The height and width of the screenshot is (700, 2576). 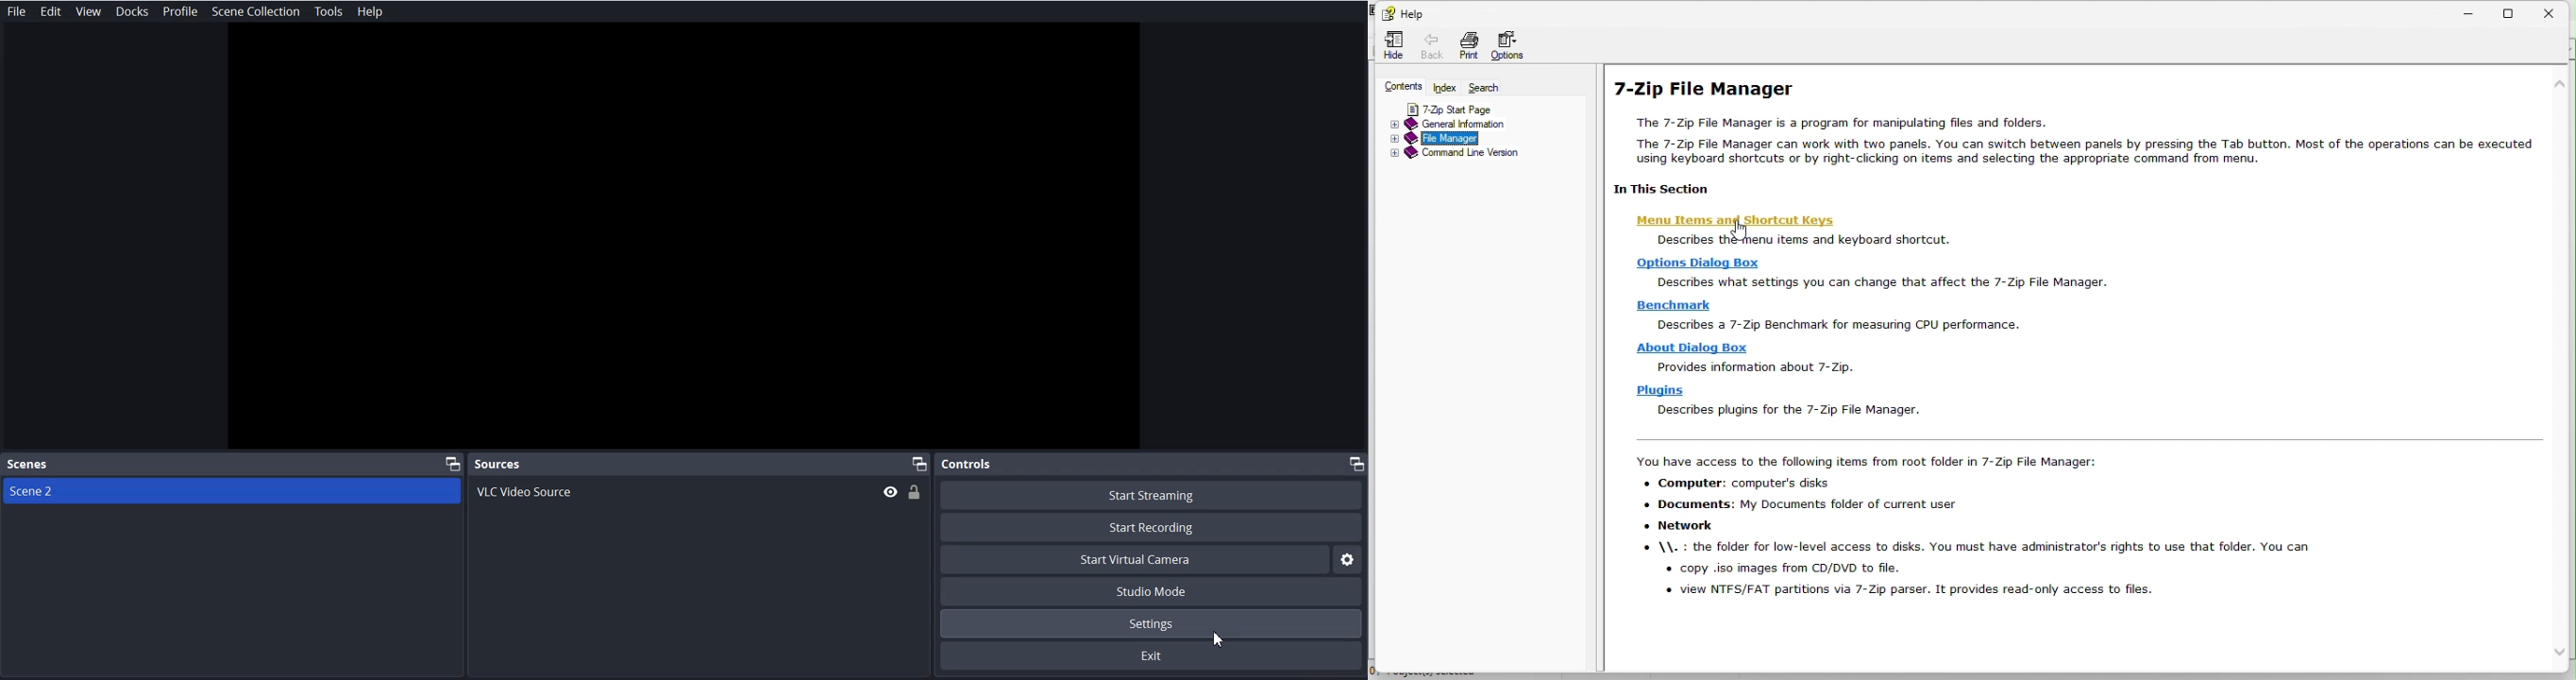 I want to click on File, so click(x=19, y=11).